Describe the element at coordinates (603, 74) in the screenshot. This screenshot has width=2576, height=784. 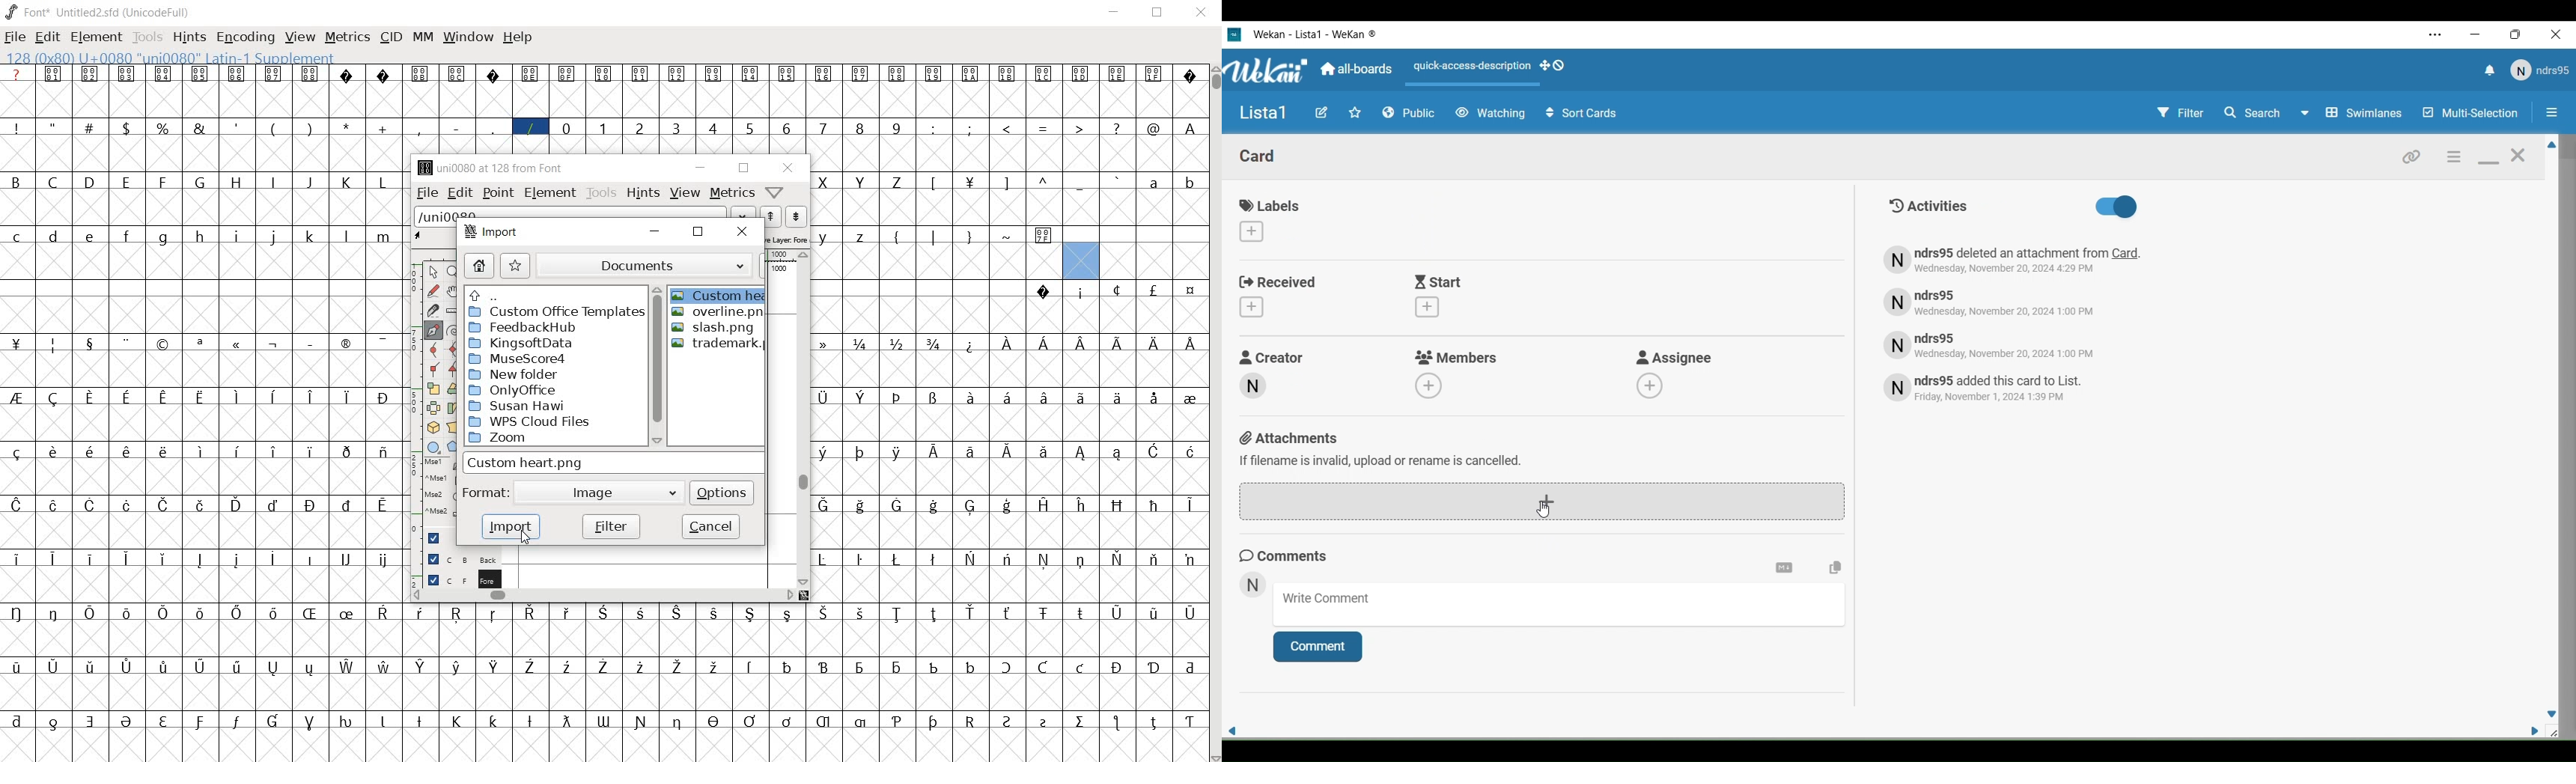
I see `glyph` at that location.